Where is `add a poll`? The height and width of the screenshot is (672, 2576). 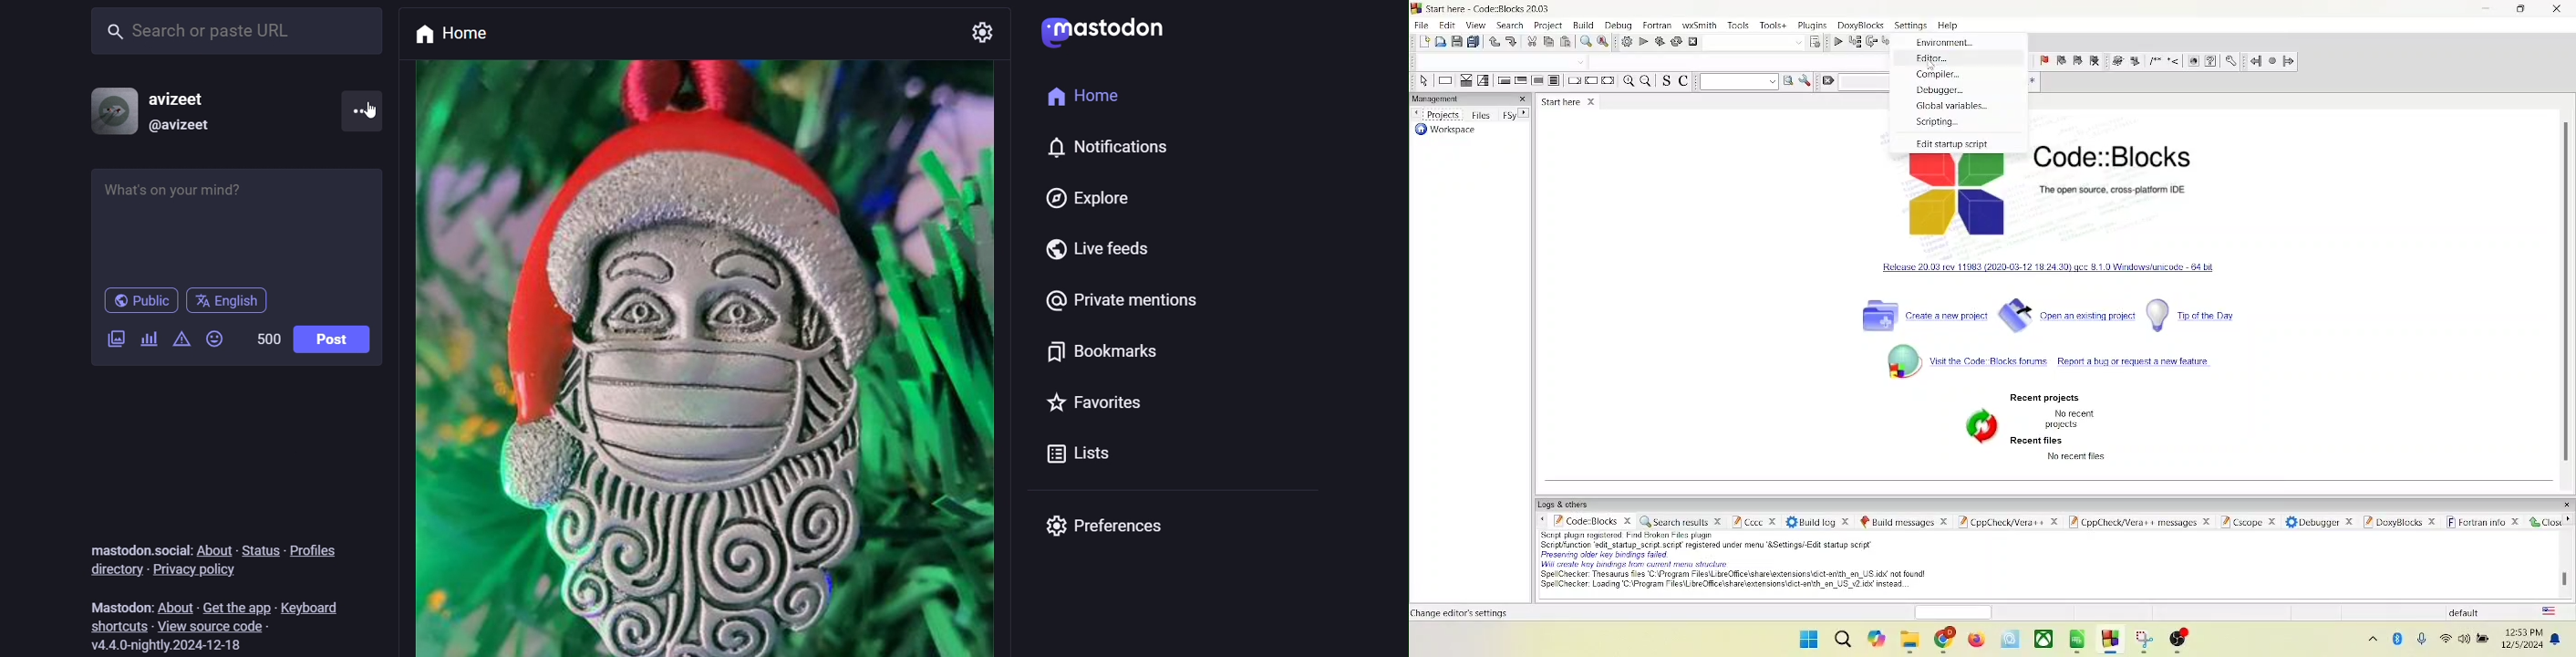
add a poll is located at coordinates (147, 342).